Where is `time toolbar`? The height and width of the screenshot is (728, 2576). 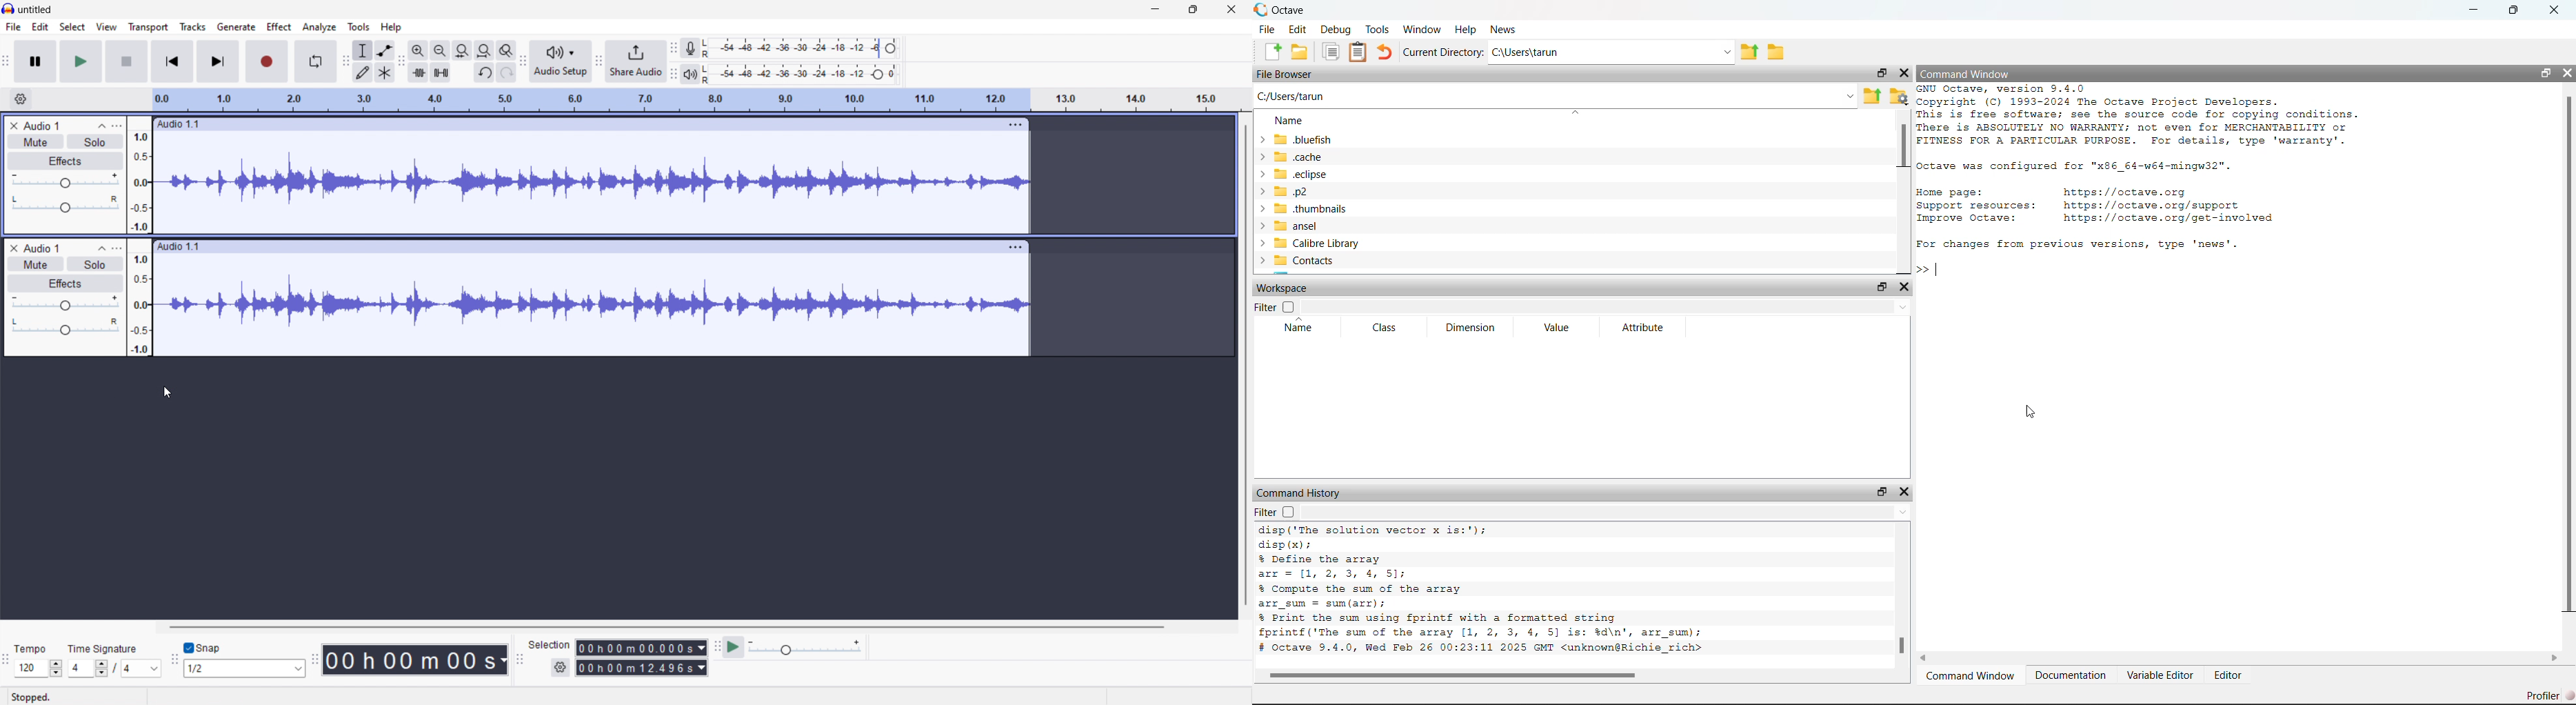
time toolbar is located at coordinates (315, 661).